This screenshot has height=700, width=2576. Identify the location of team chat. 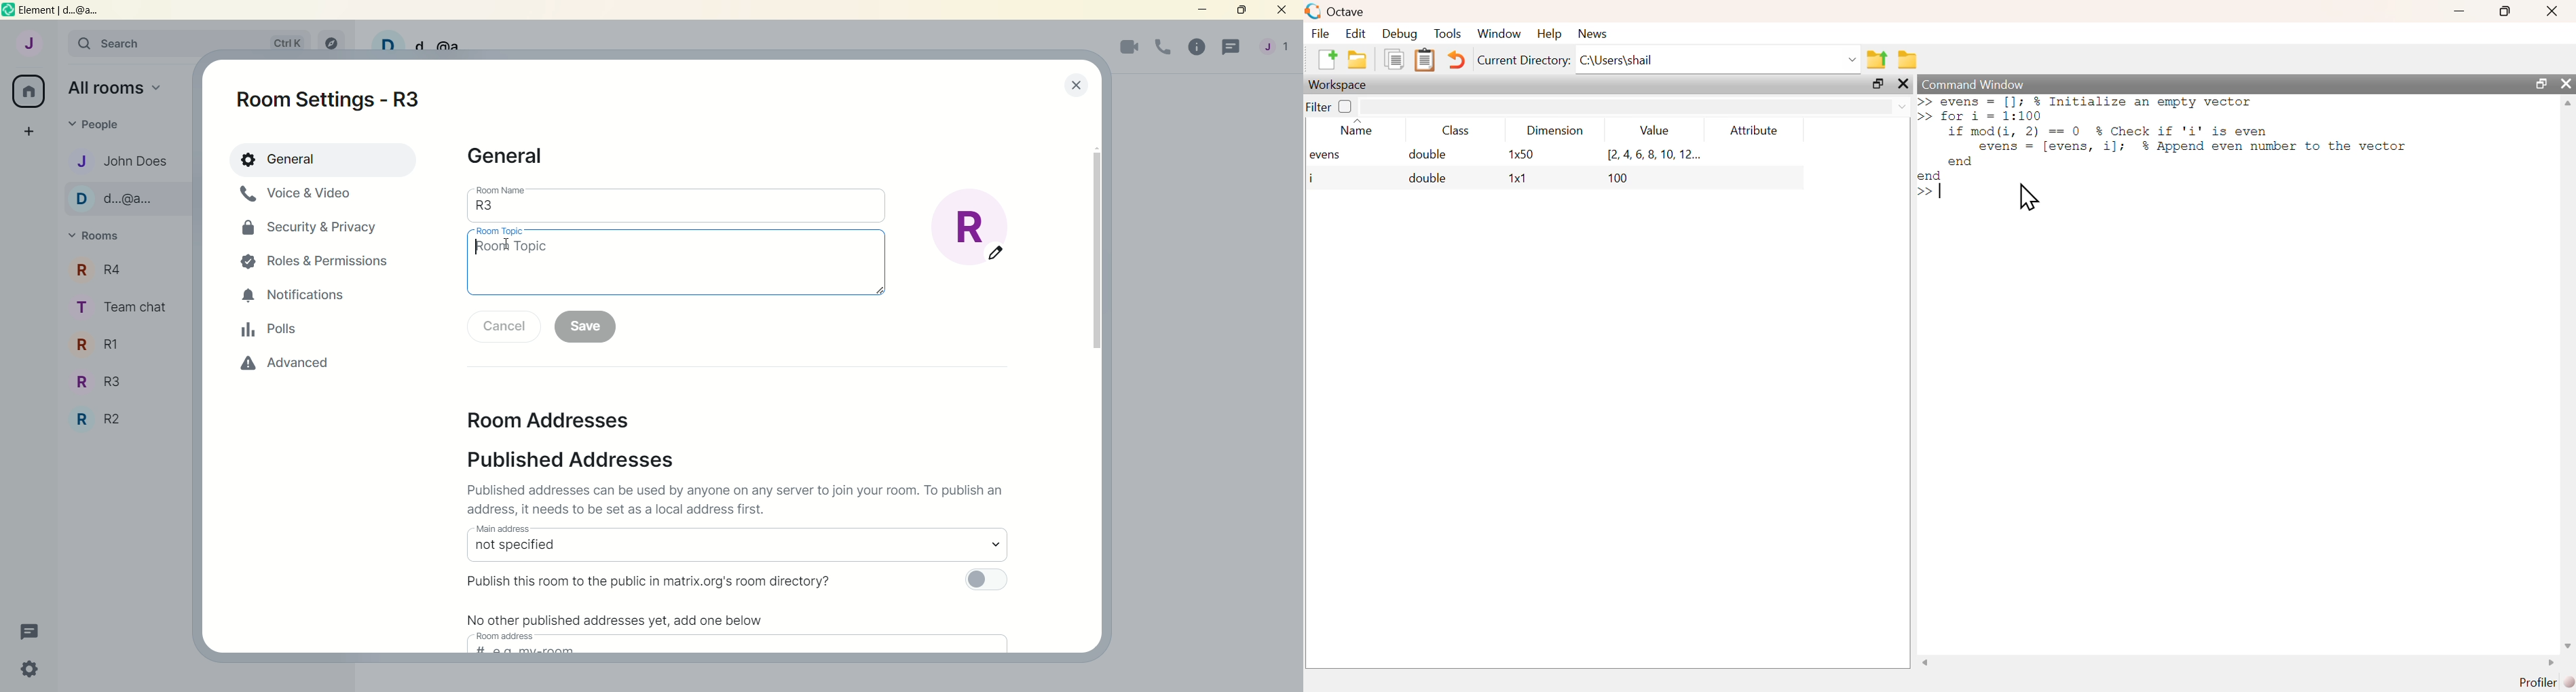
(122, 305).